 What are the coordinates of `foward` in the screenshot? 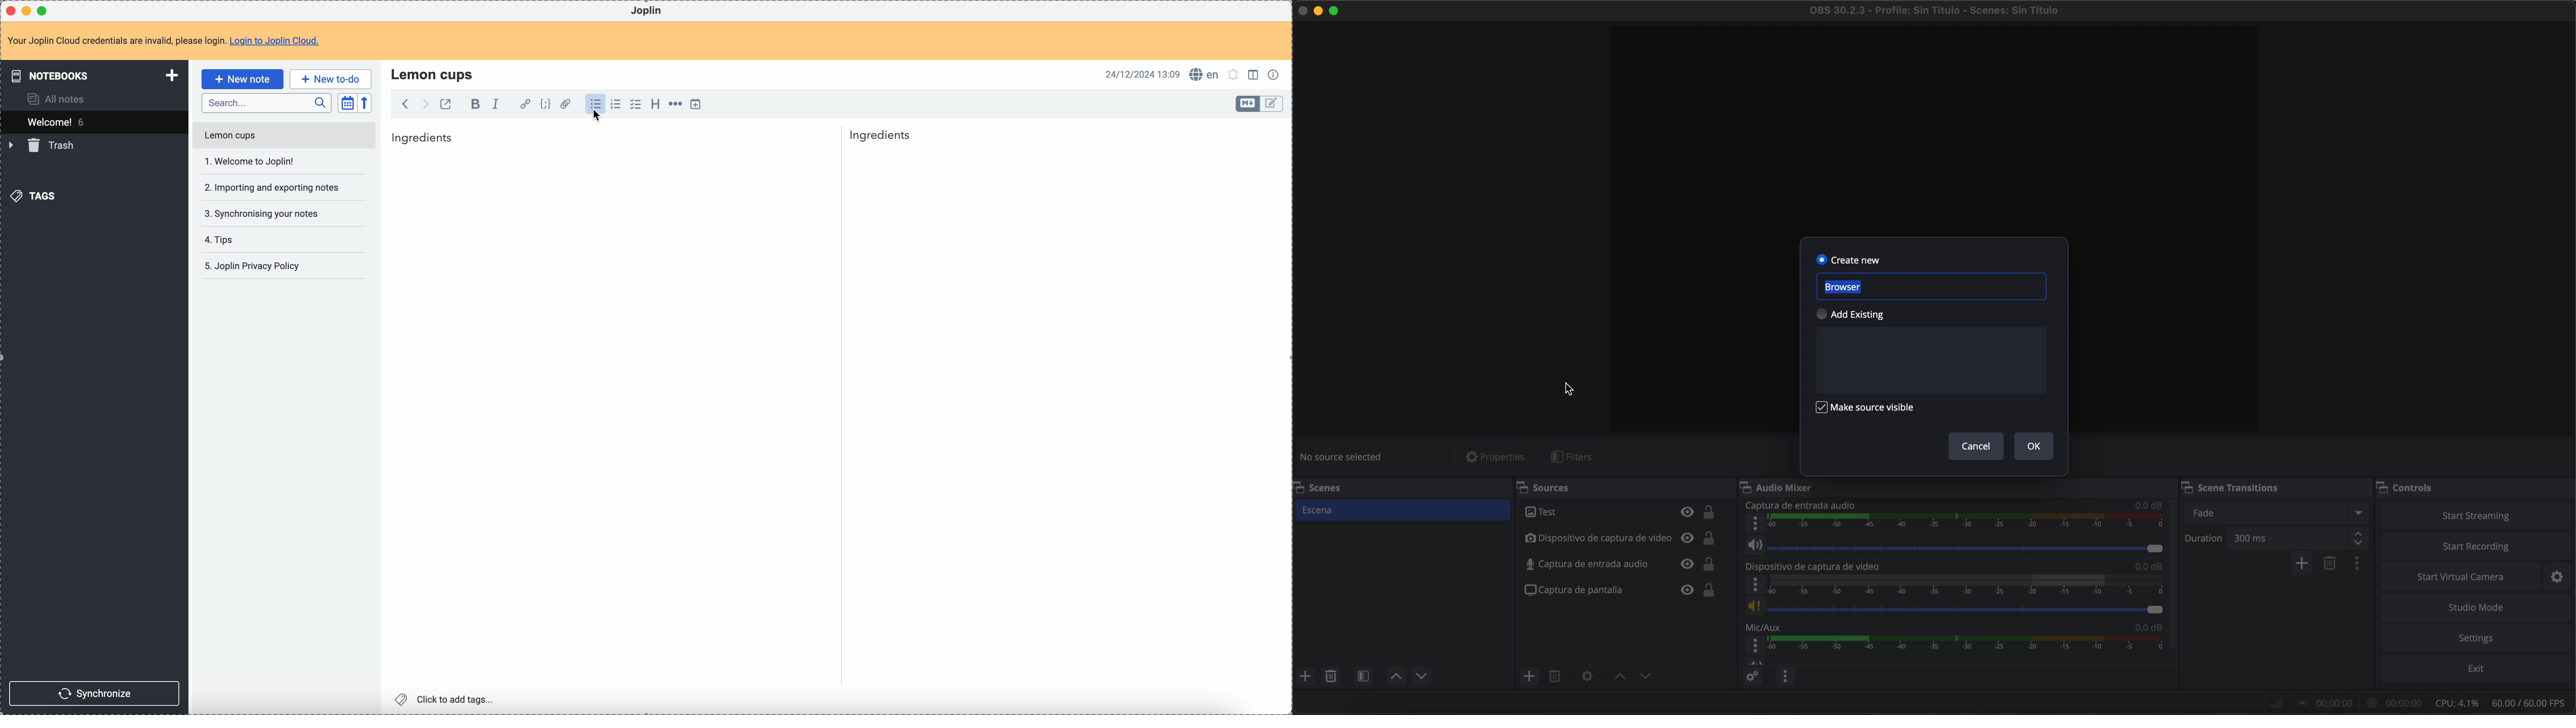 It's located at (424, 104).